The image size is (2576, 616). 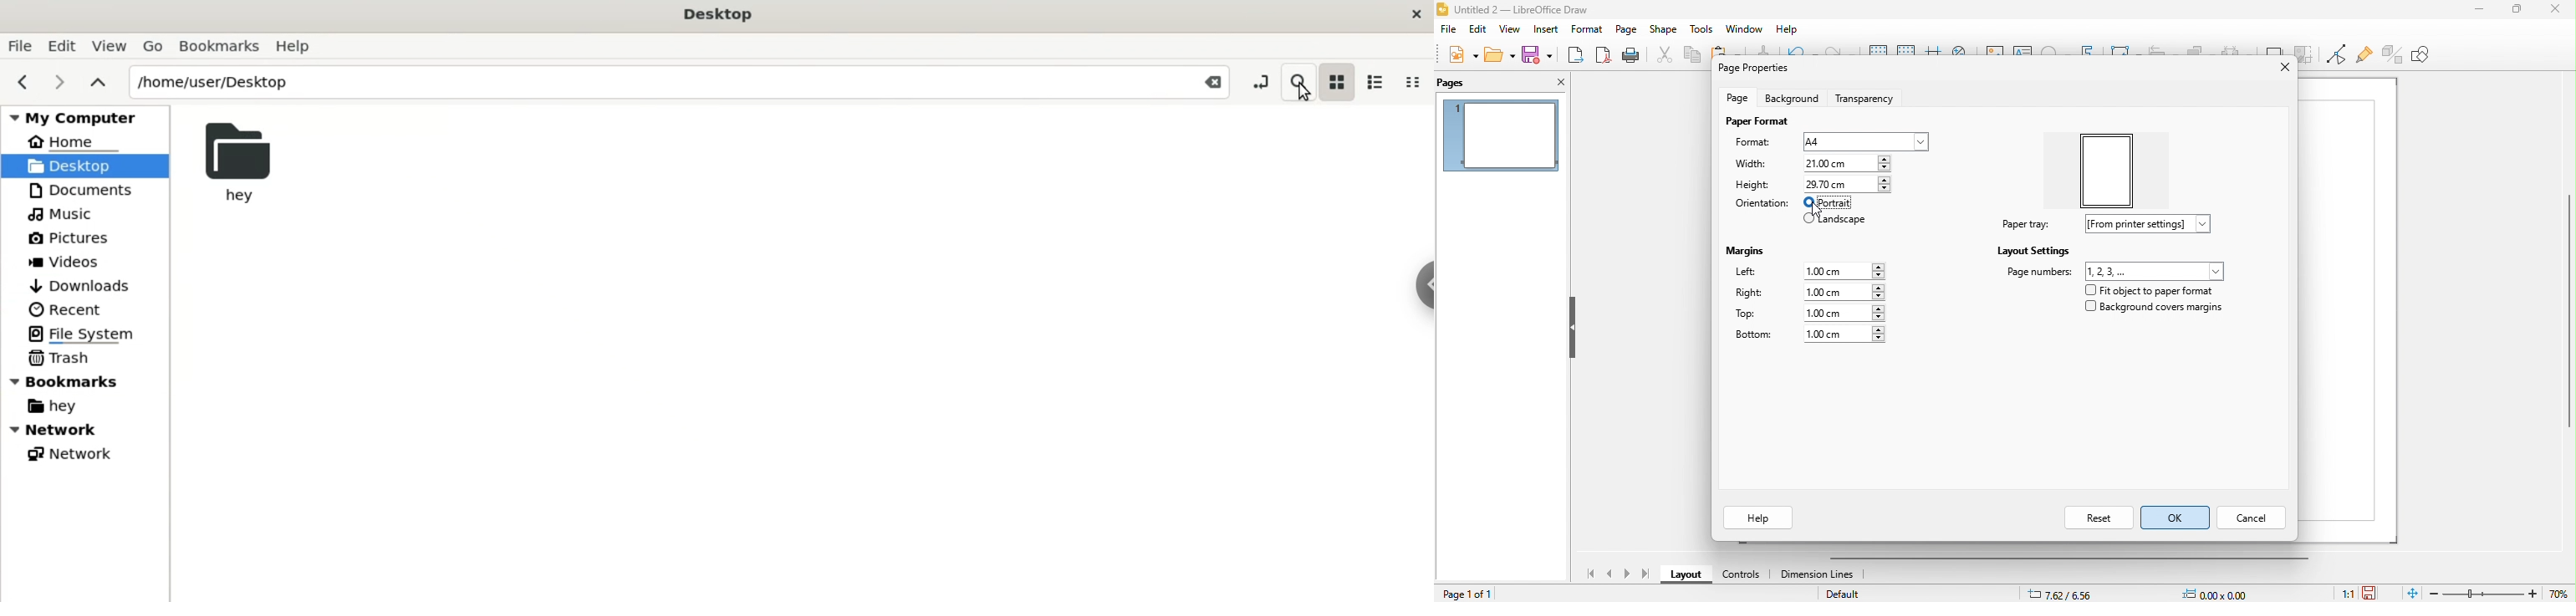 I want to click on export as pdf, so click(x=1604, y=55).